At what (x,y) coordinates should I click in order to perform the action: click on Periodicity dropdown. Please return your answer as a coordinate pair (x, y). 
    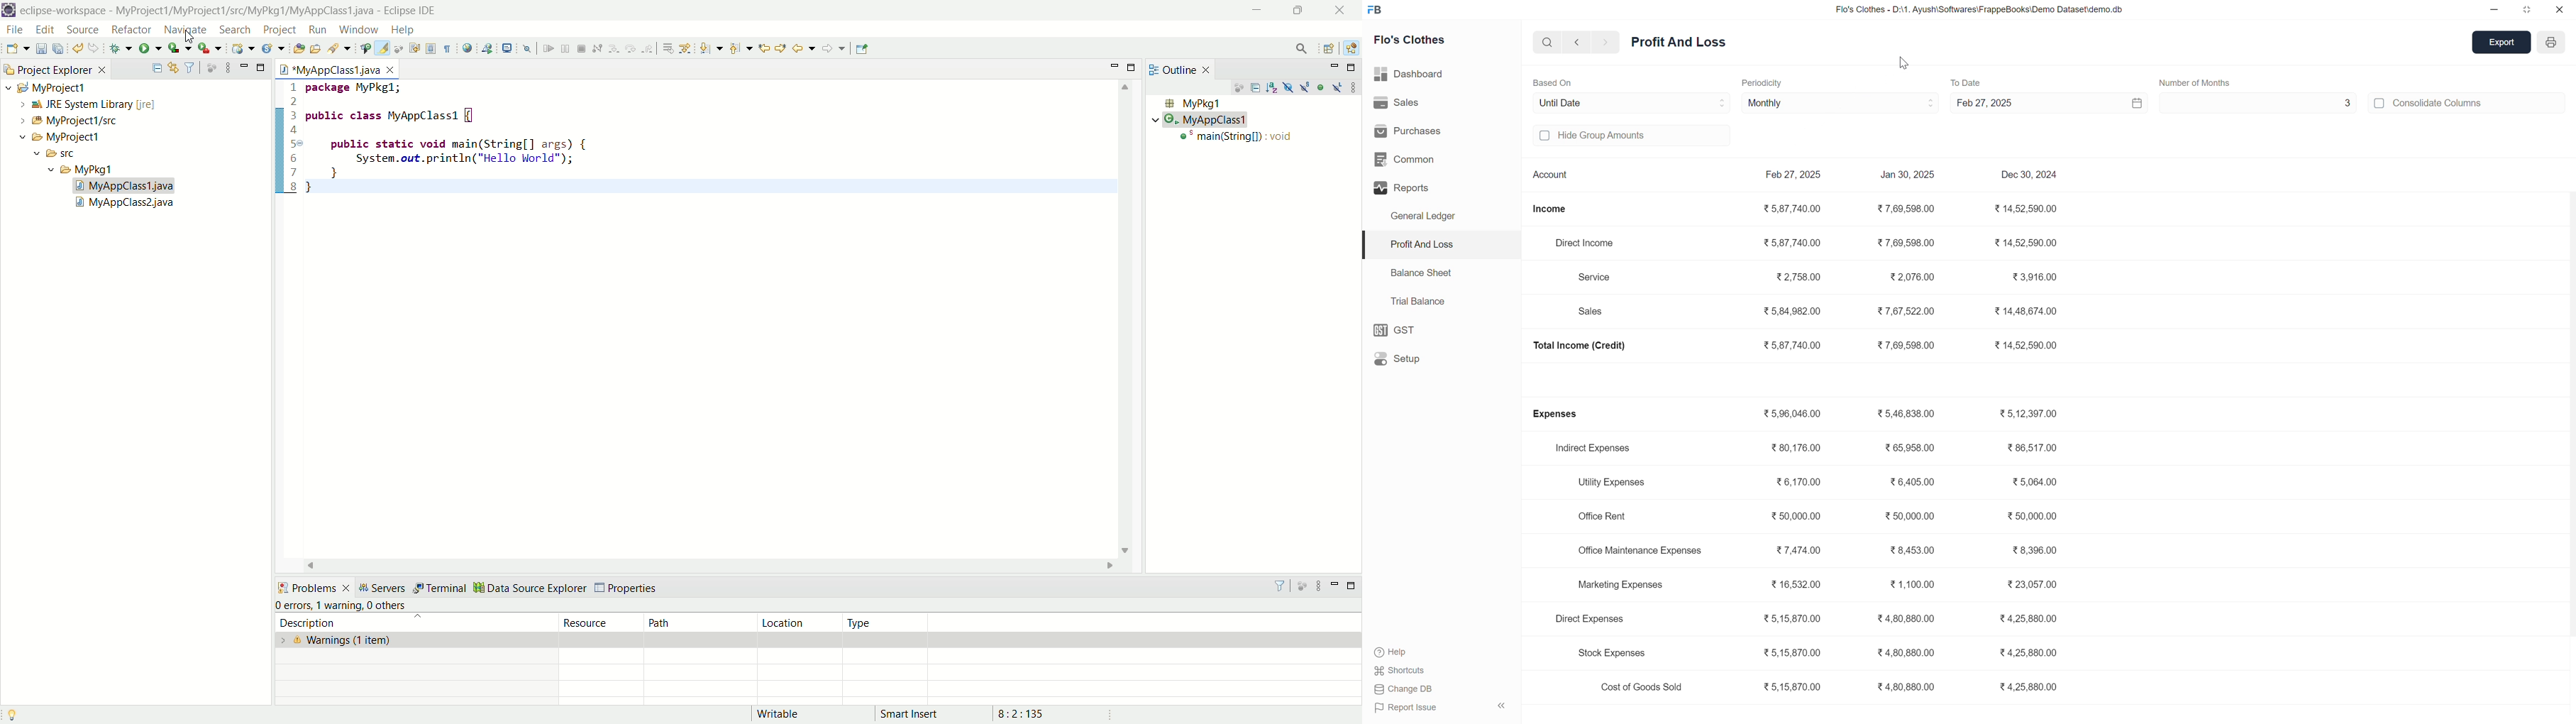
    Looking at the image, I should click on (1897, 104).